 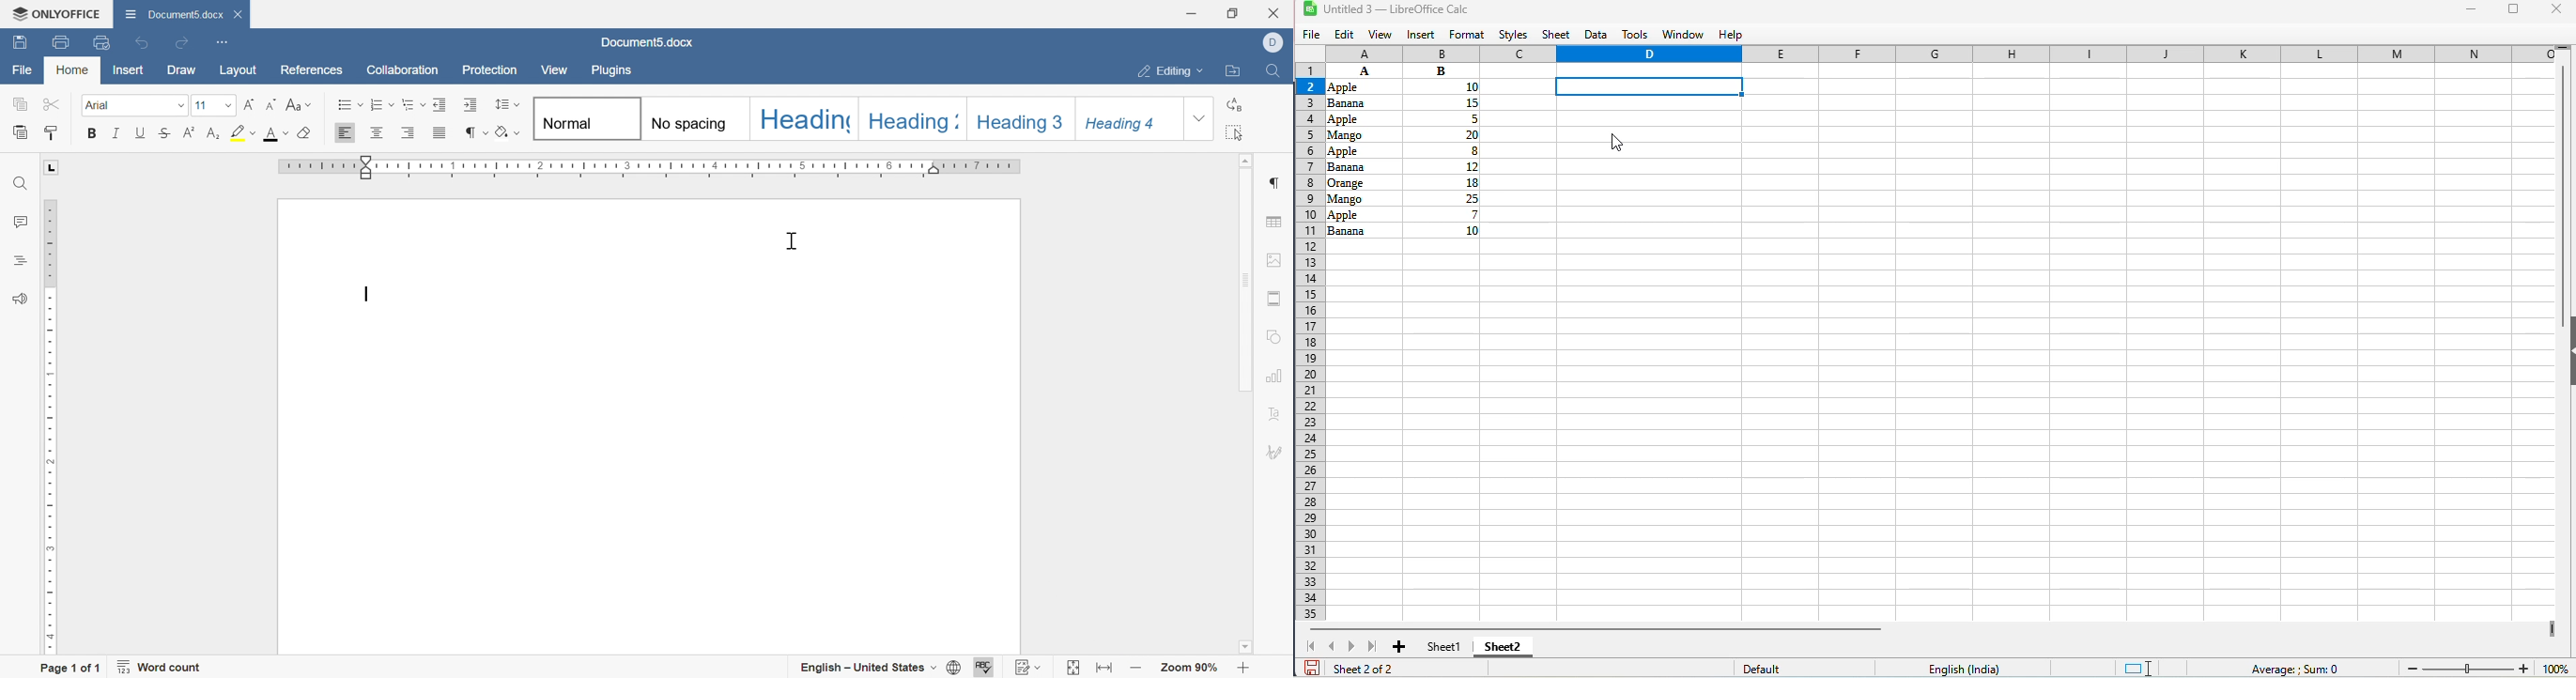 What do you see at coordinates (1277, 221) in the screenshot?
I see `table settings` at bounding box center [1277, 221].